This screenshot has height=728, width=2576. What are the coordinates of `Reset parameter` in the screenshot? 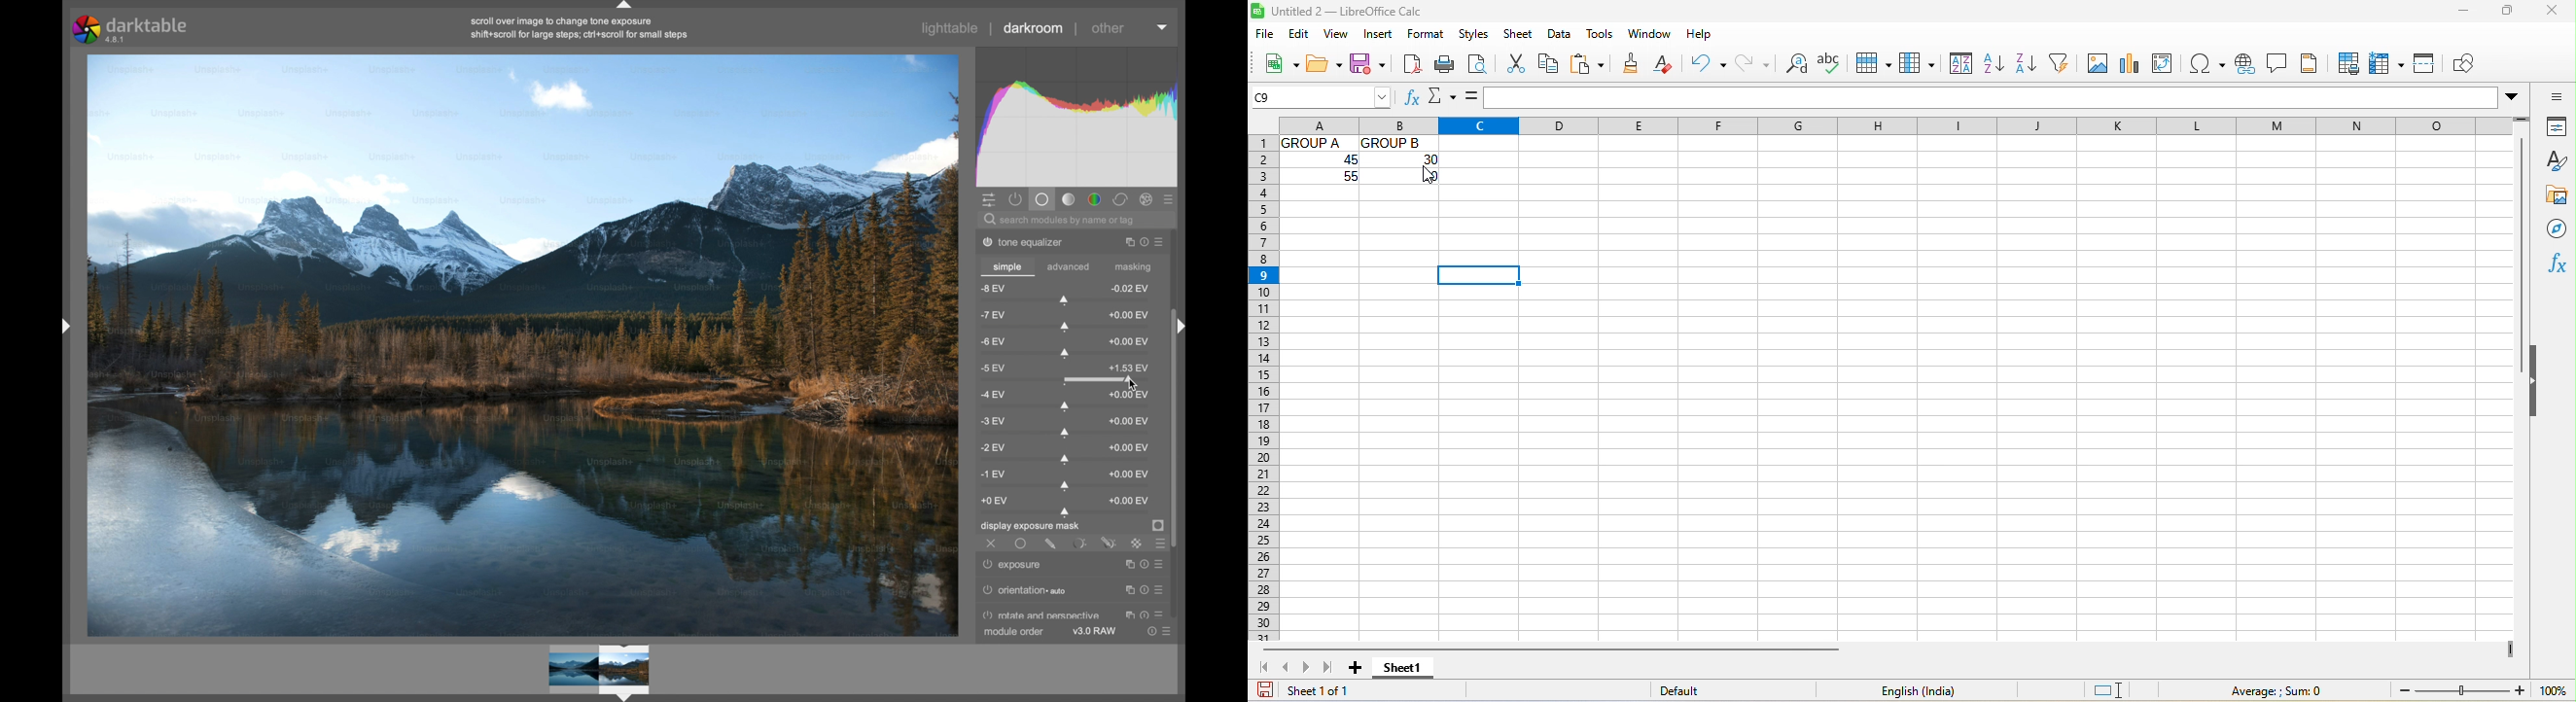 It's located at (1145, 578).